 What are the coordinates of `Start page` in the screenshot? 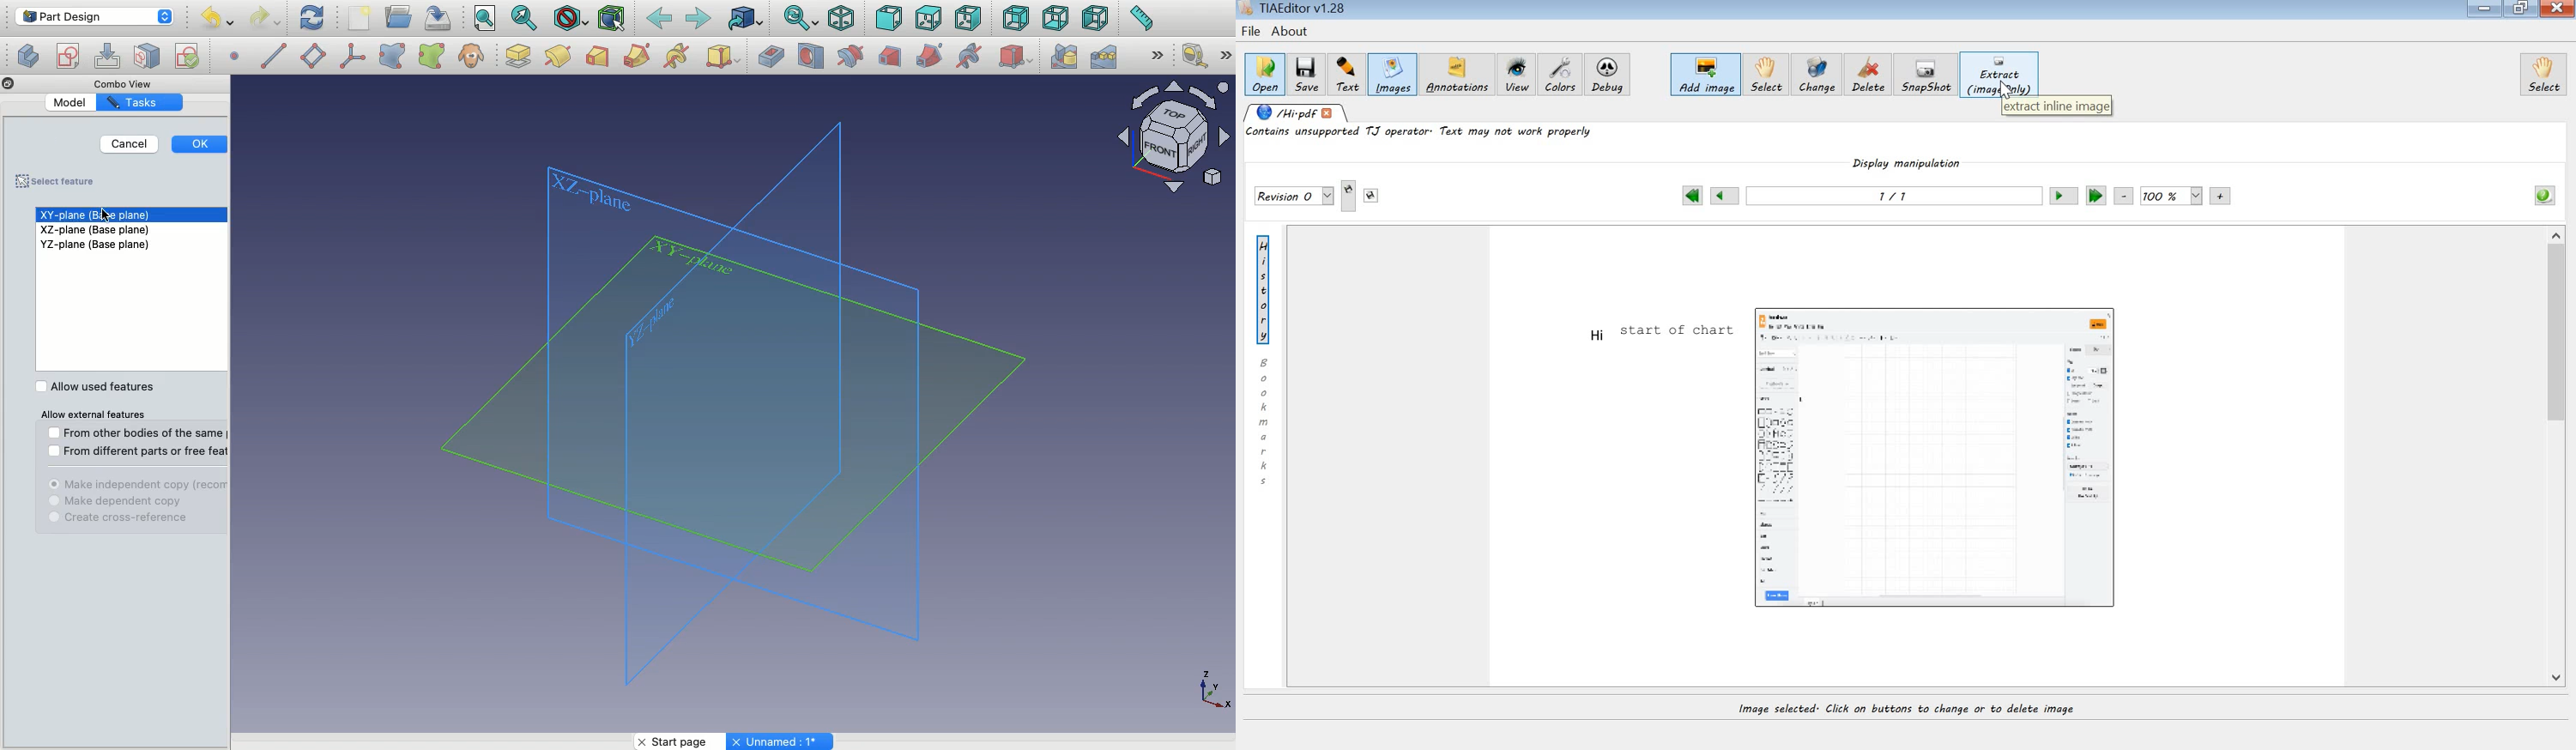 It's located at (682, 741).